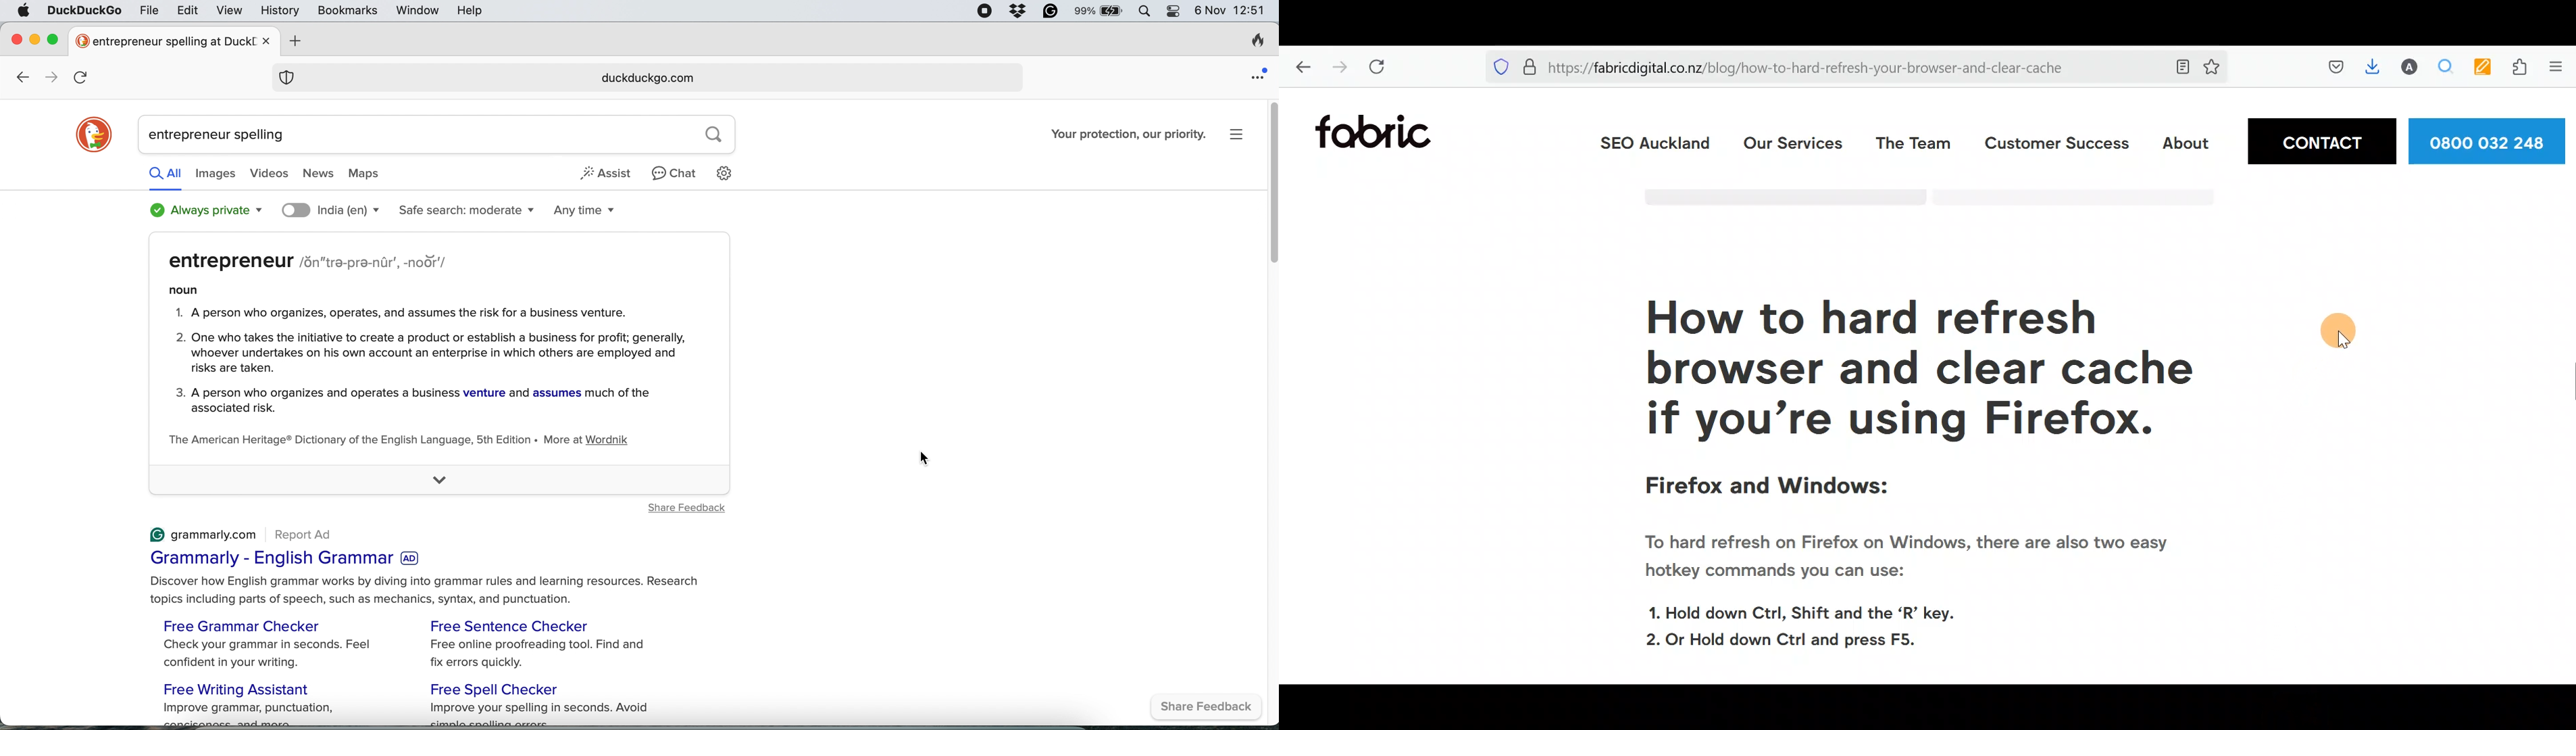 The width and height of the screenshot is (2576, 756). Describe the element at coordinates (1207, 710) in the screenshot. I see `share feedback` at that location.